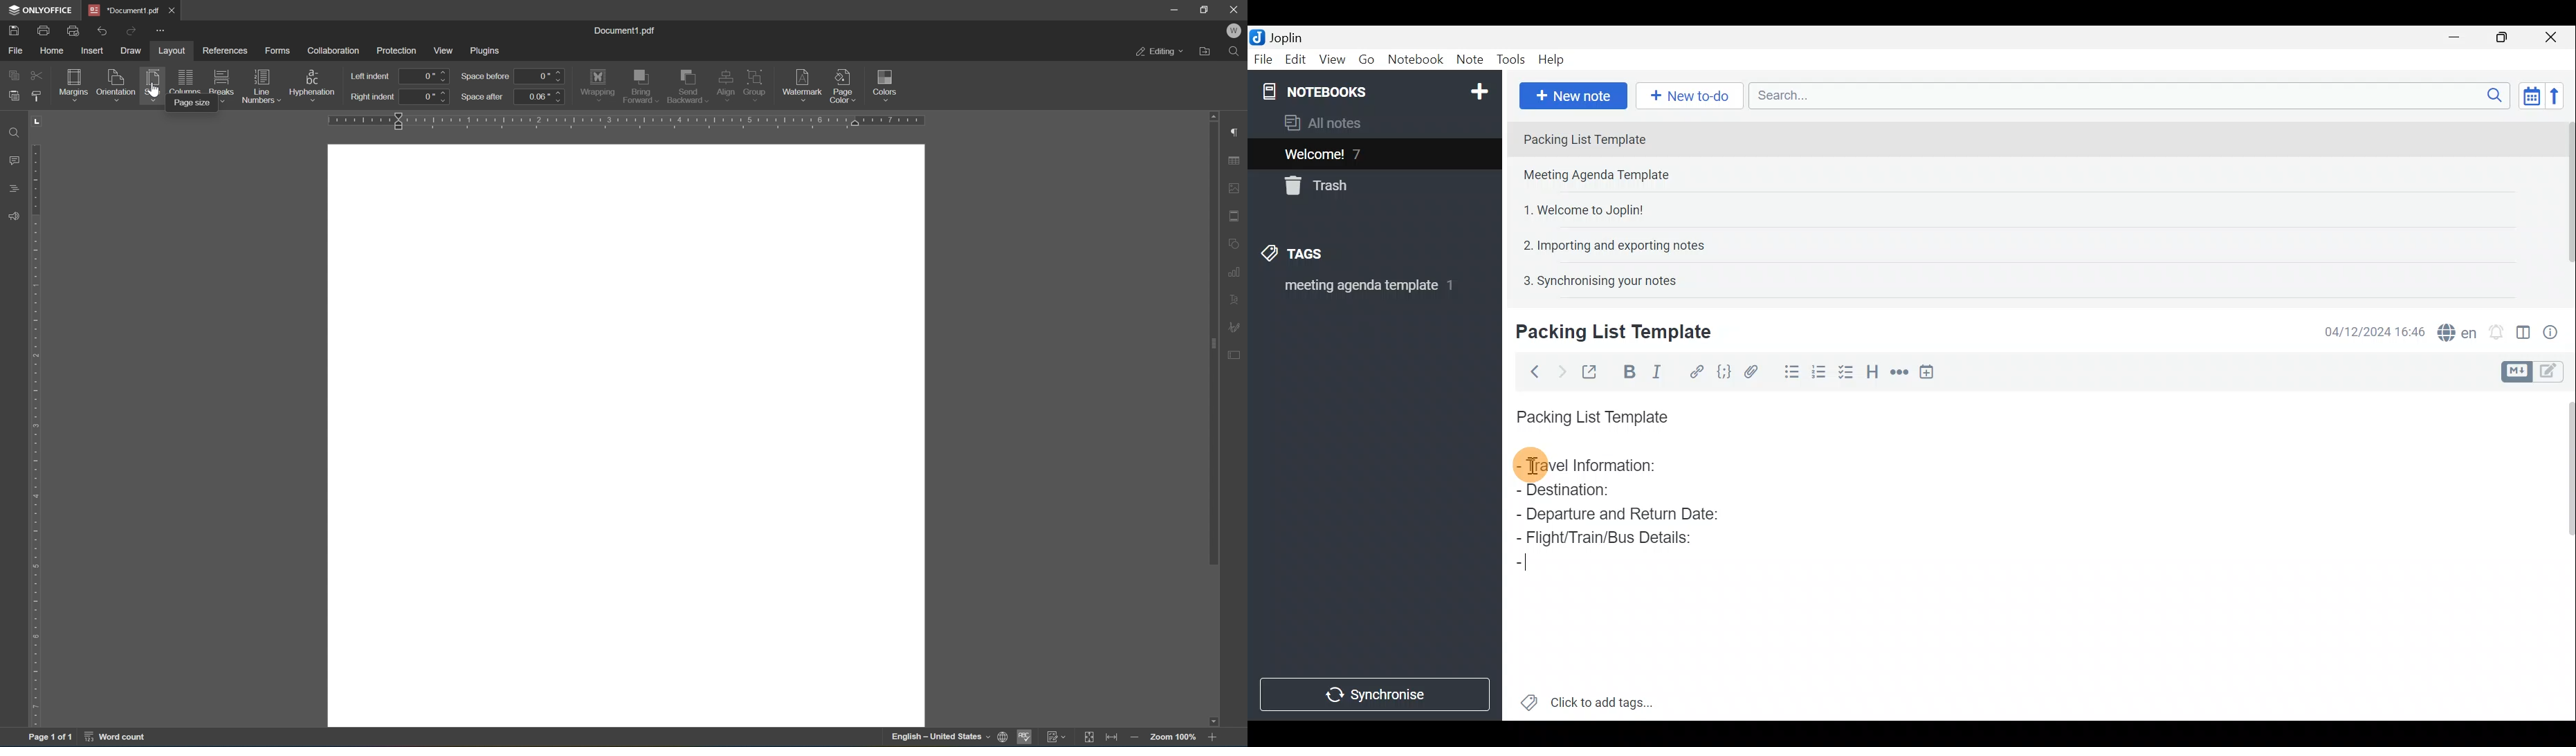 The height and width of the screenshot is (756, 2576). What do you see at coordinates (1292, 60) in the screenshot?
I see `Edit` at bounding box center [1292, 60].